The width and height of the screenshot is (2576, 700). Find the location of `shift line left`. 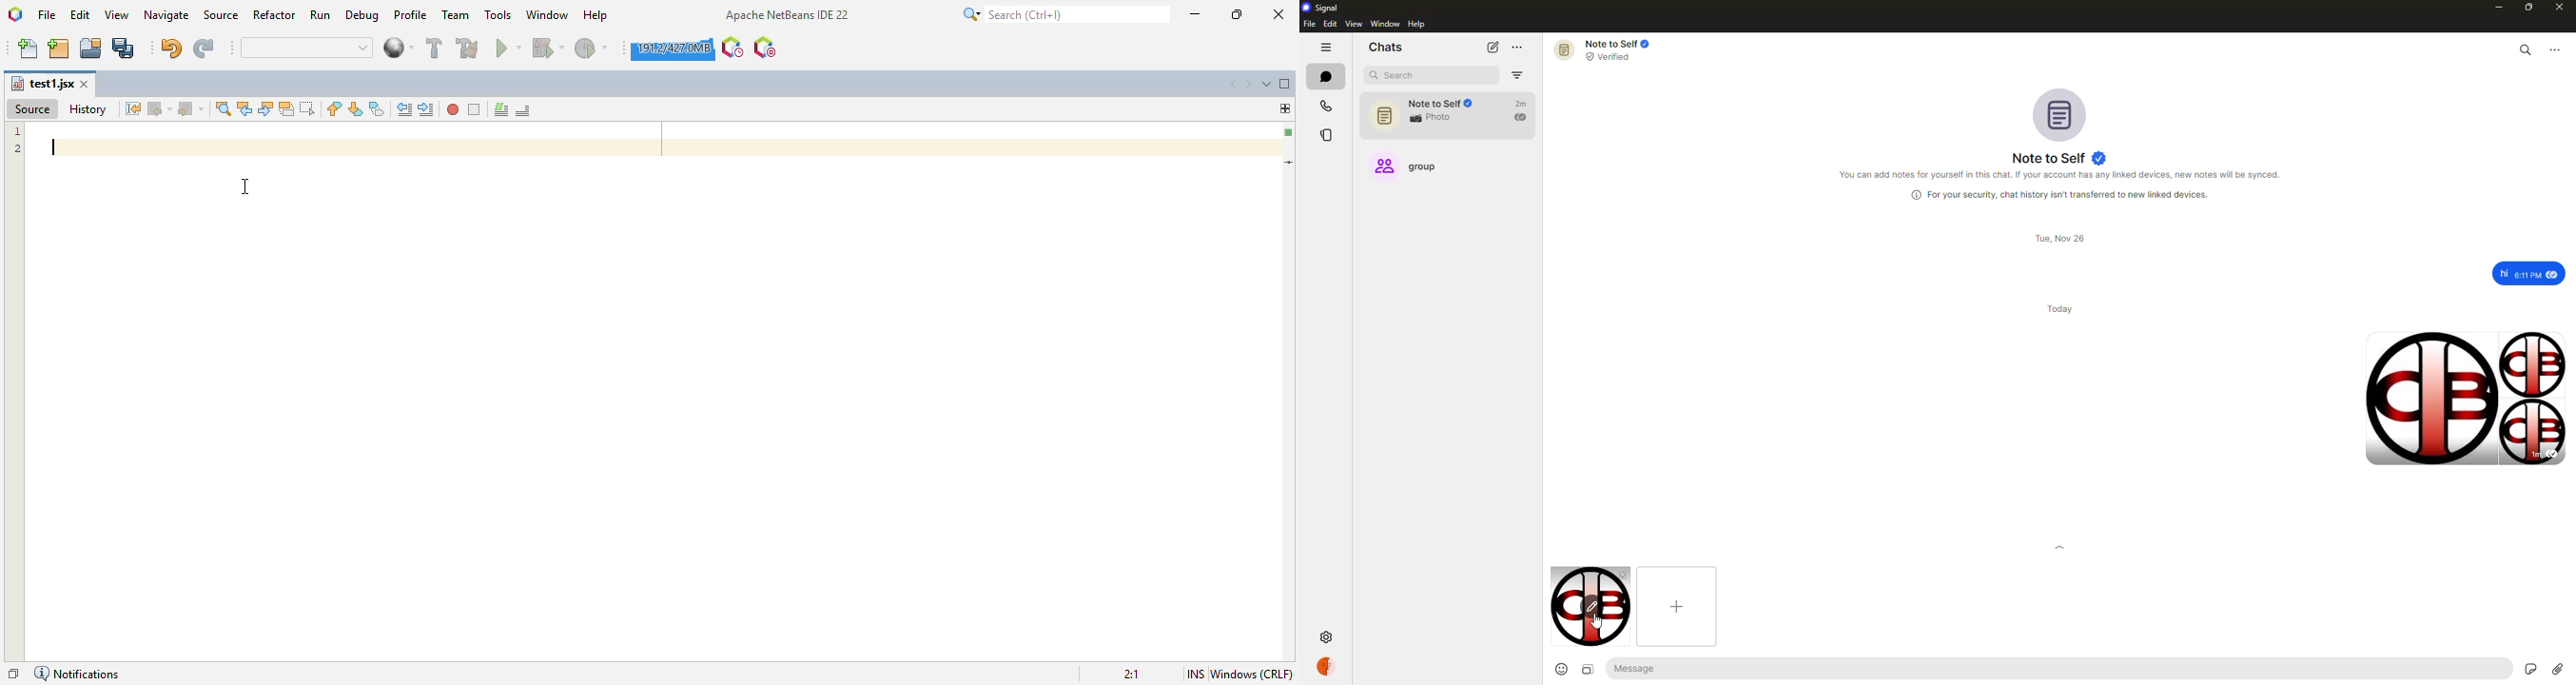

shift line left is located at coordinates (404, 109).